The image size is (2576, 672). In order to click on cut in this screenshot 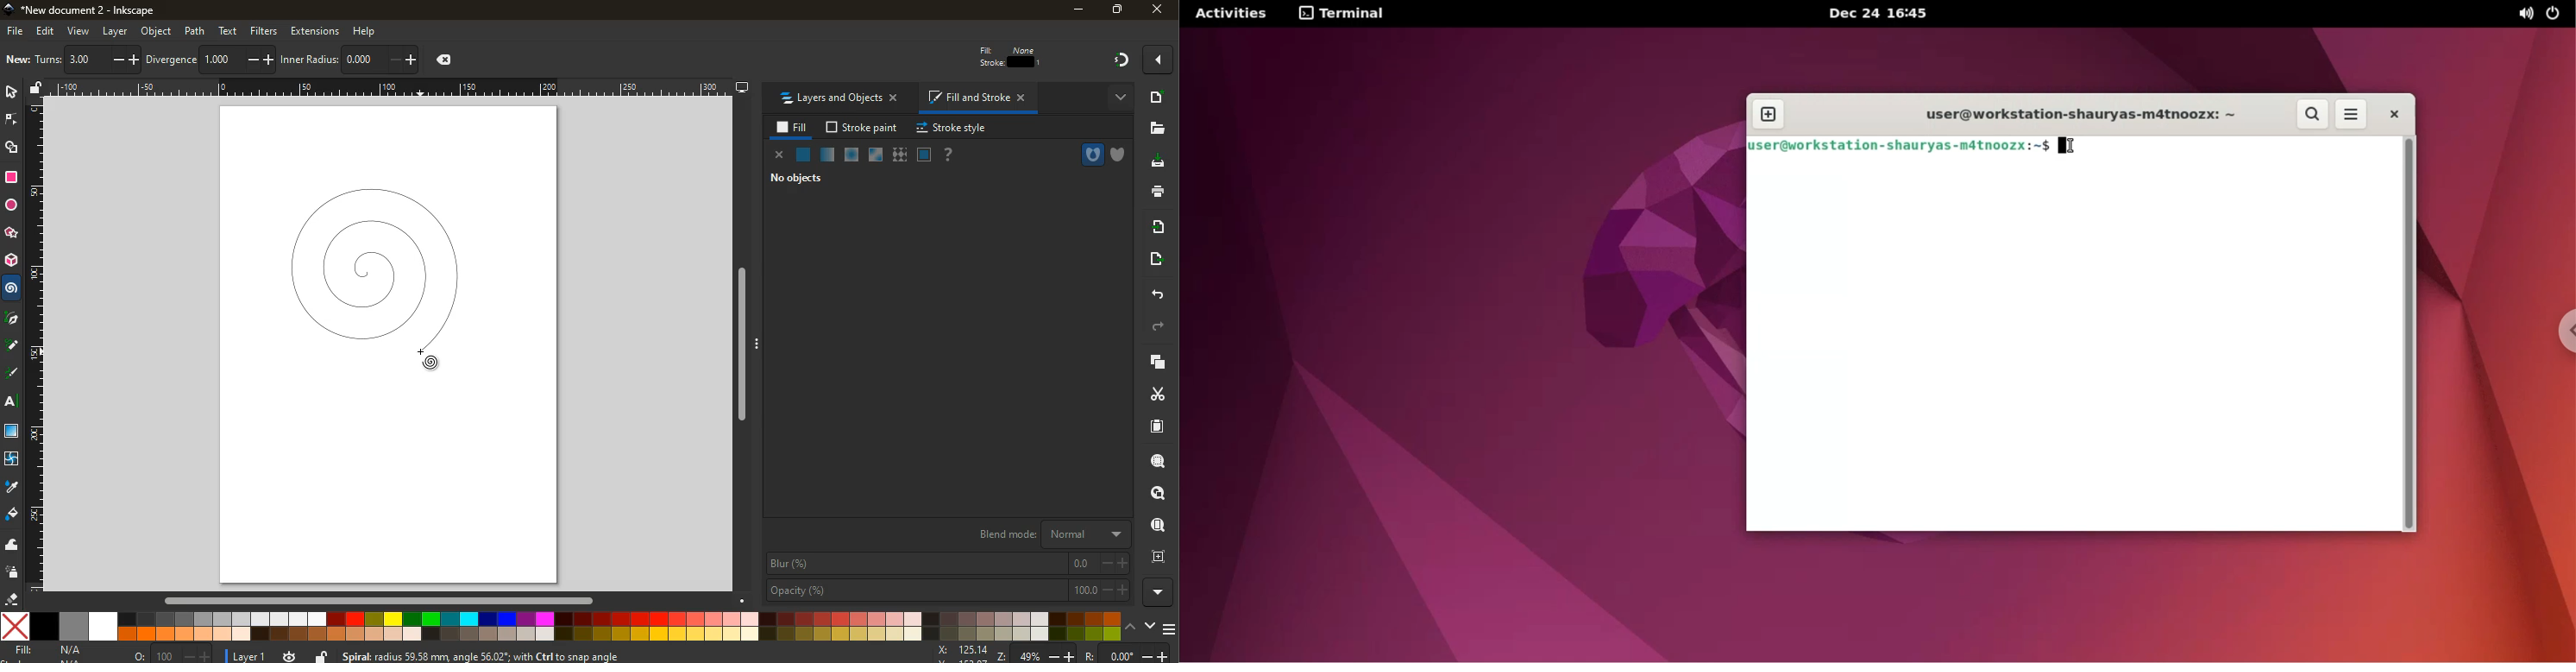, I will do `click(1150, 395)`.